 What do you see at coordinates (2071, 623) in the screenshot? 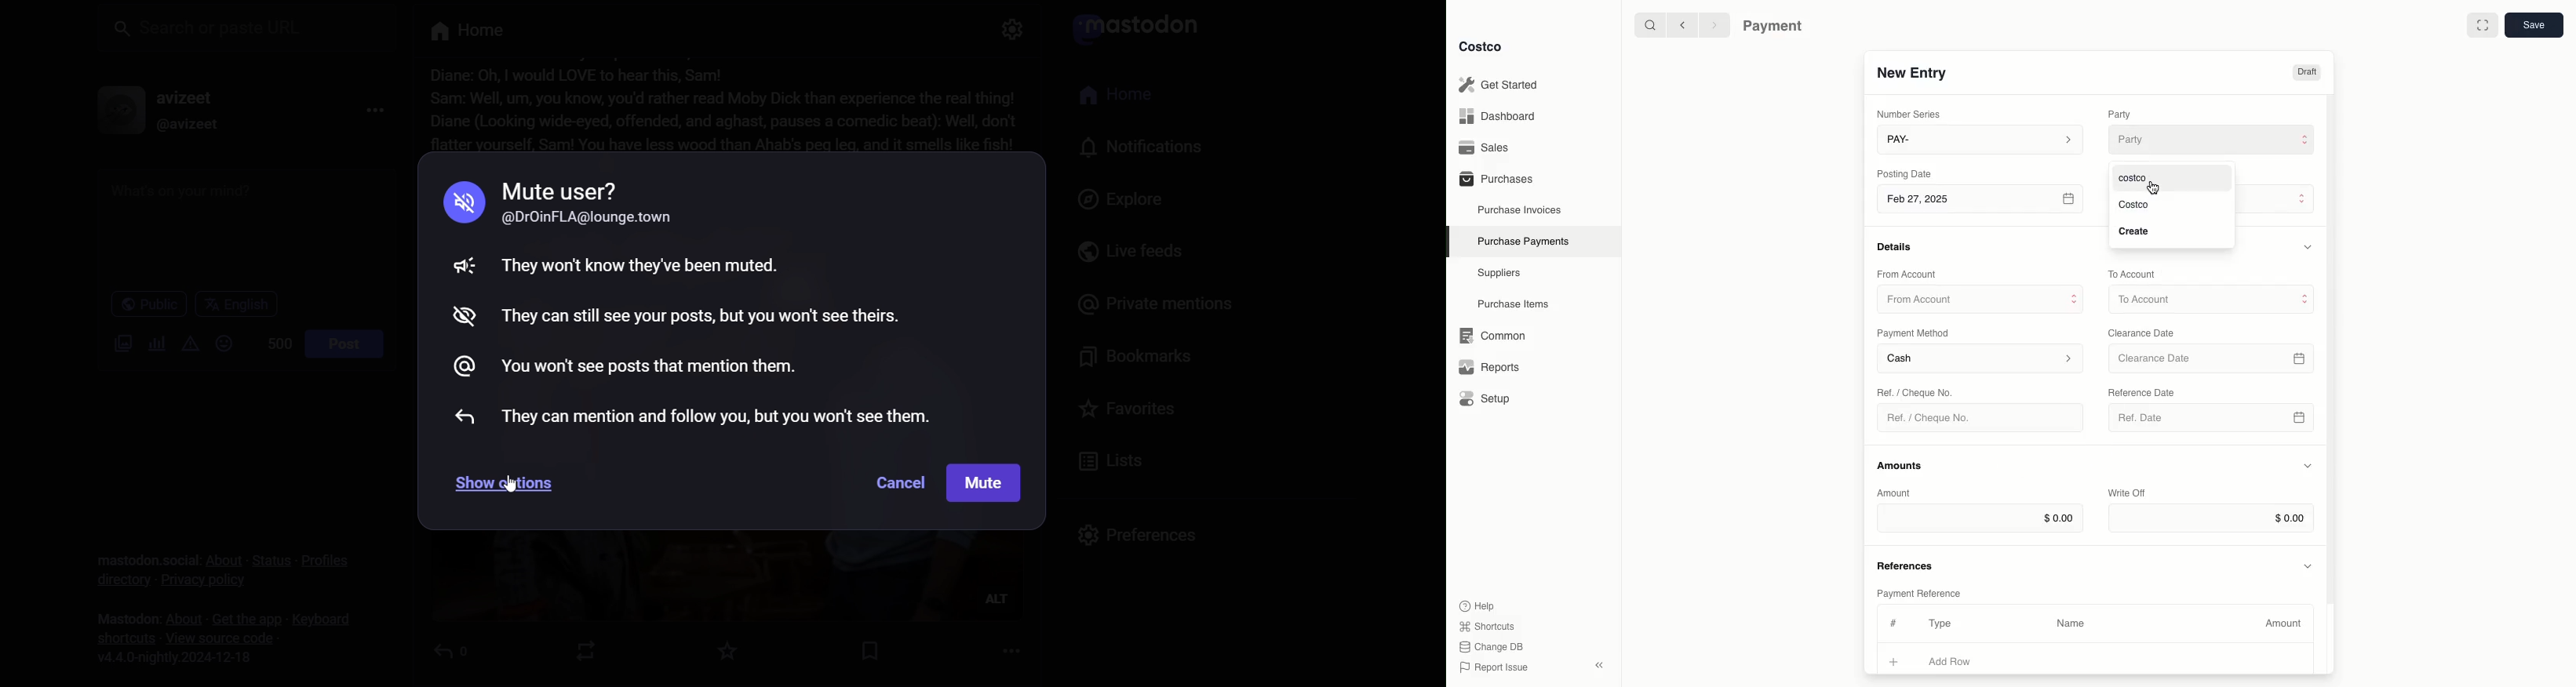
I see `Name` at bounding box center [2071, 623].